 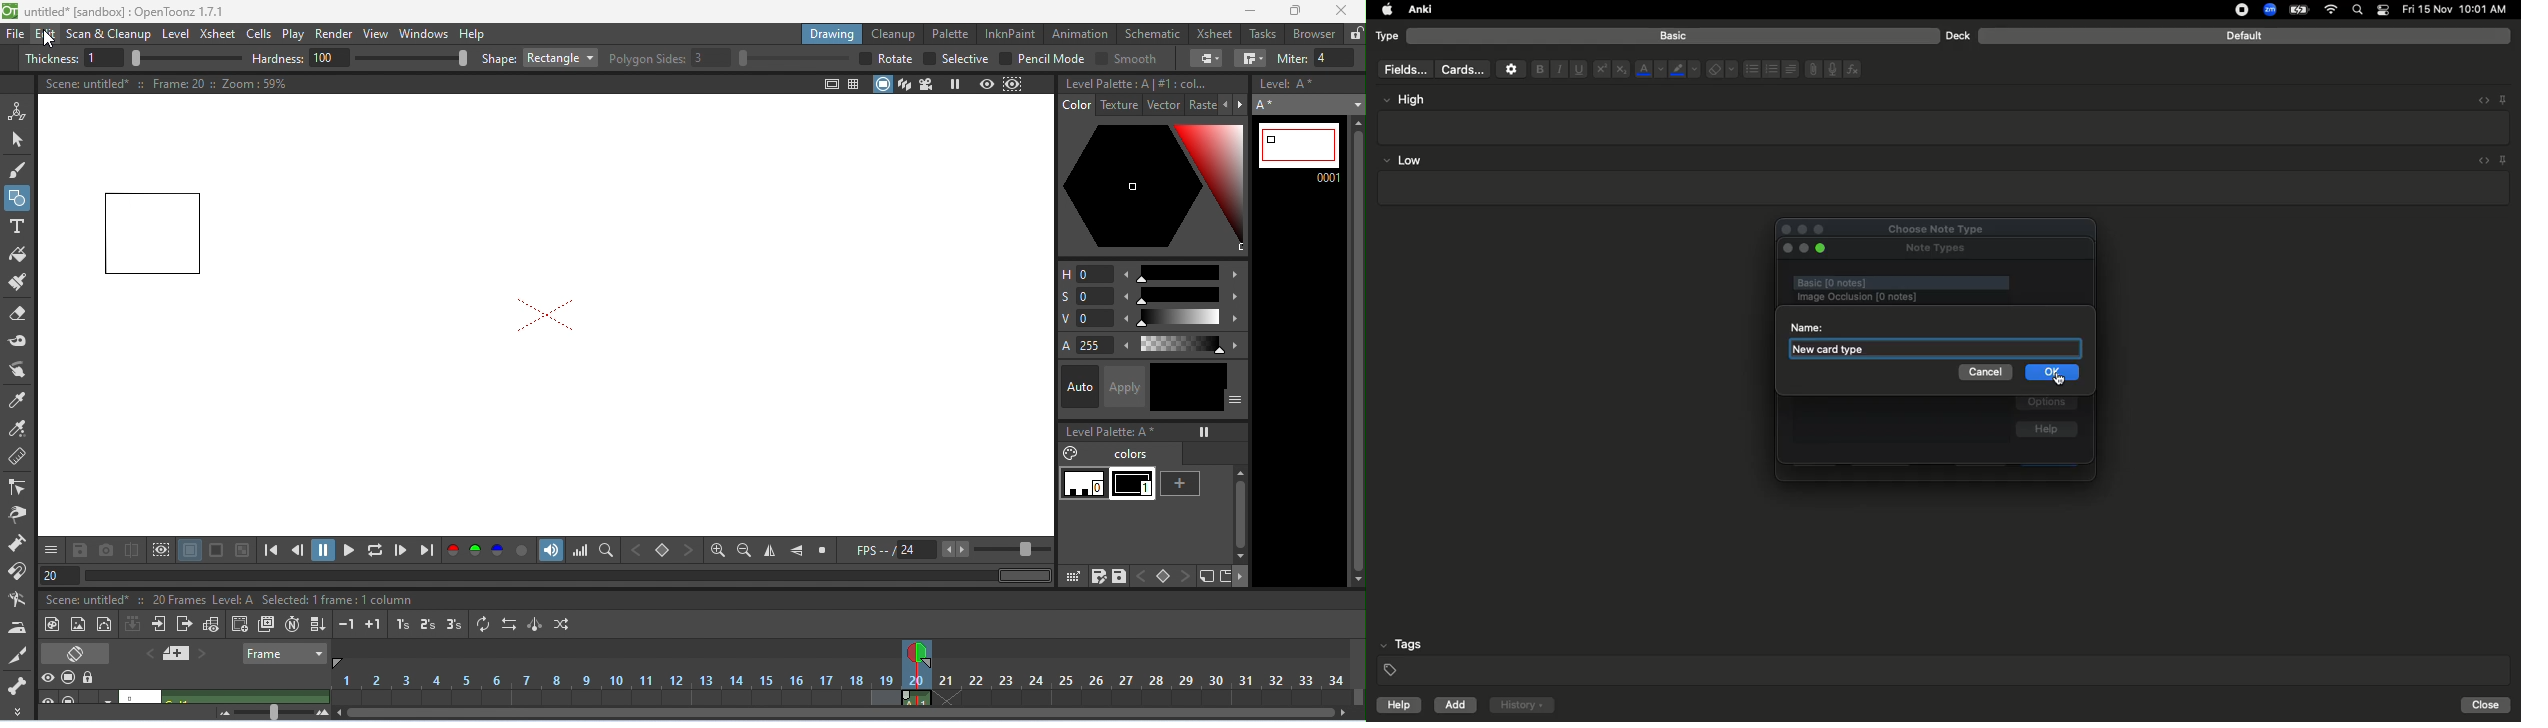 I want to click on cap, so click(x=1205, y=58).